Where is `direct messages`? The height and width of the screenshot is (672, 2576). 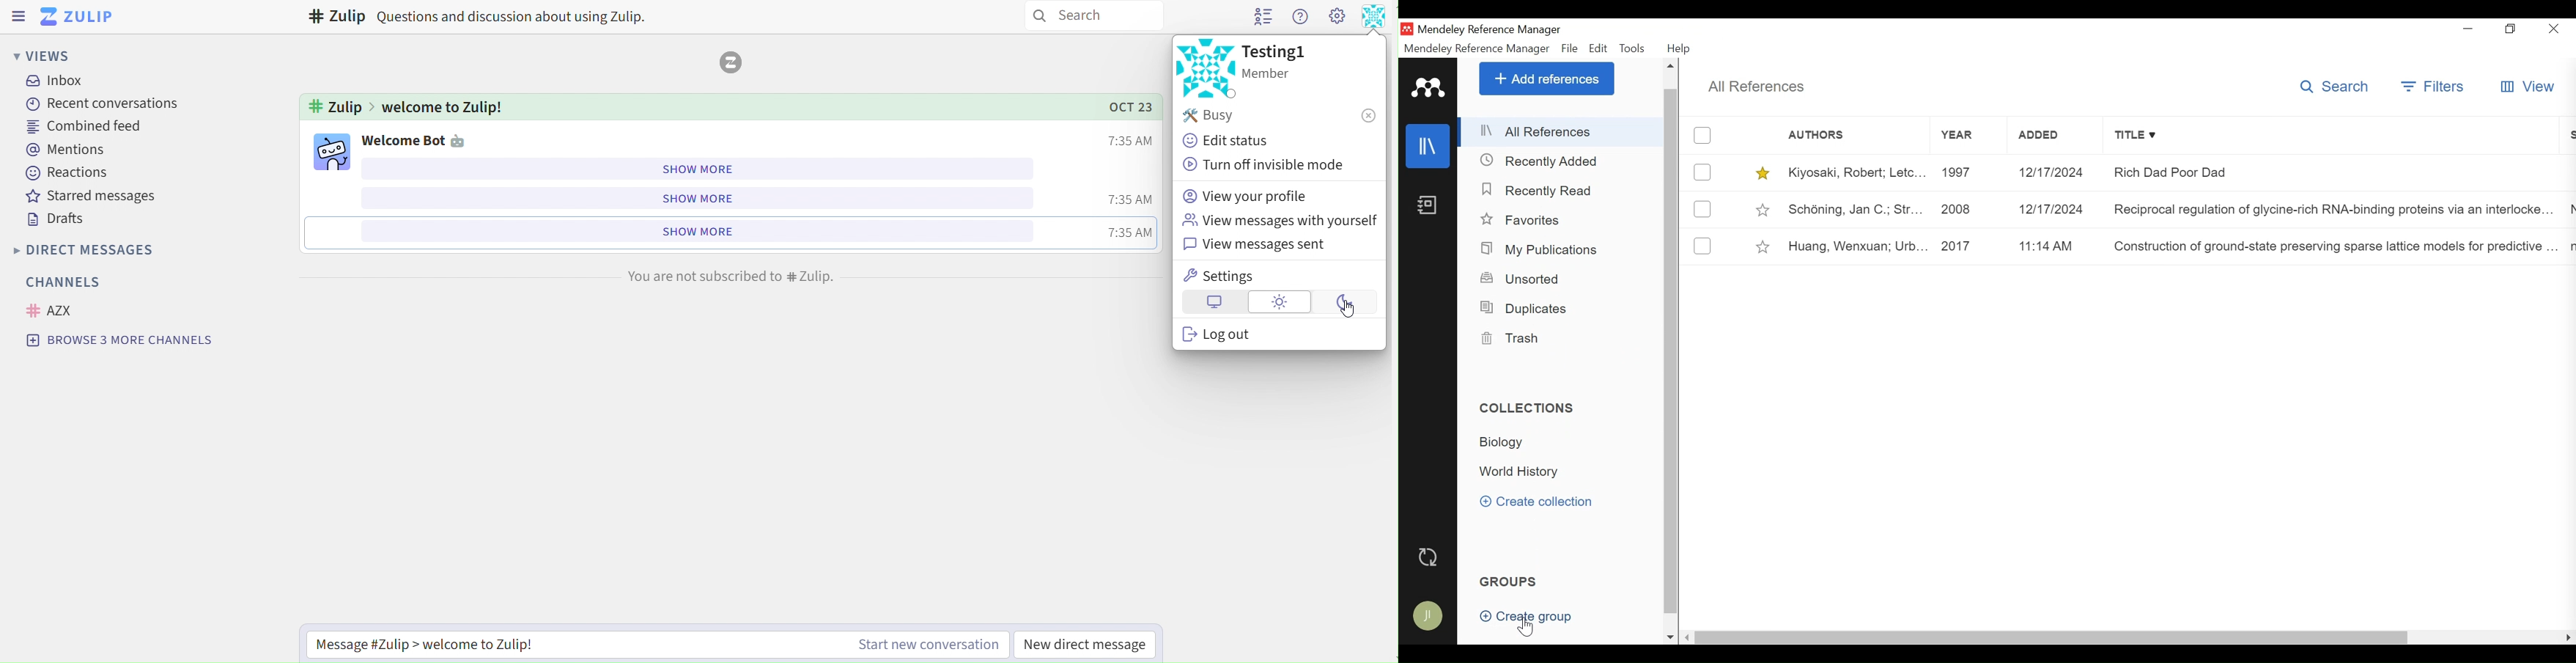
direct messages is located at coordinates (100, 249).